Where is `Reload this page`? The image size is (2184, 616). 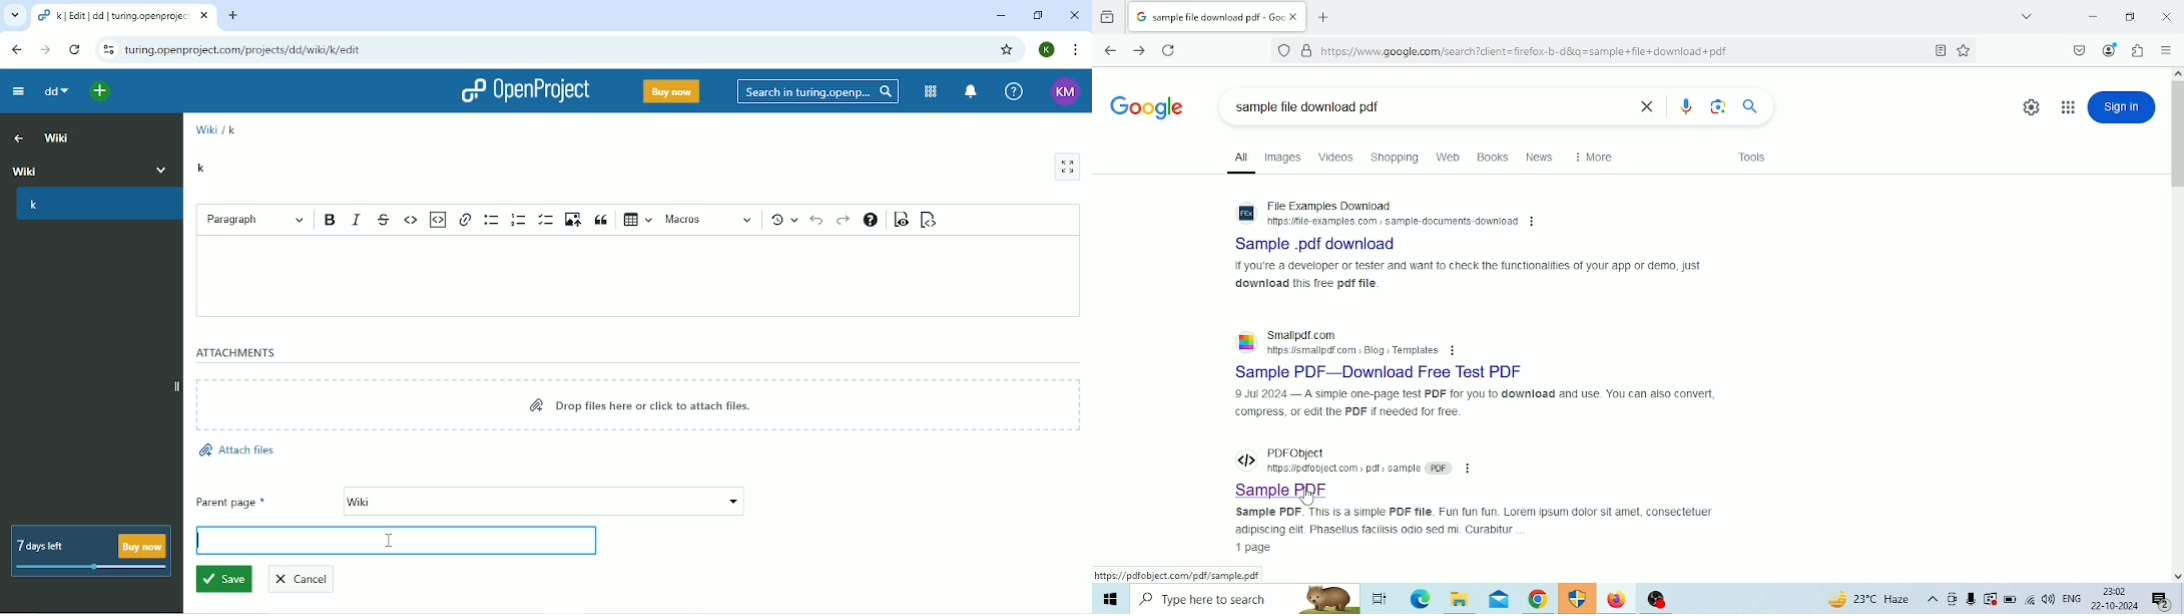
Reload this page is located at coordinates (74, 50).